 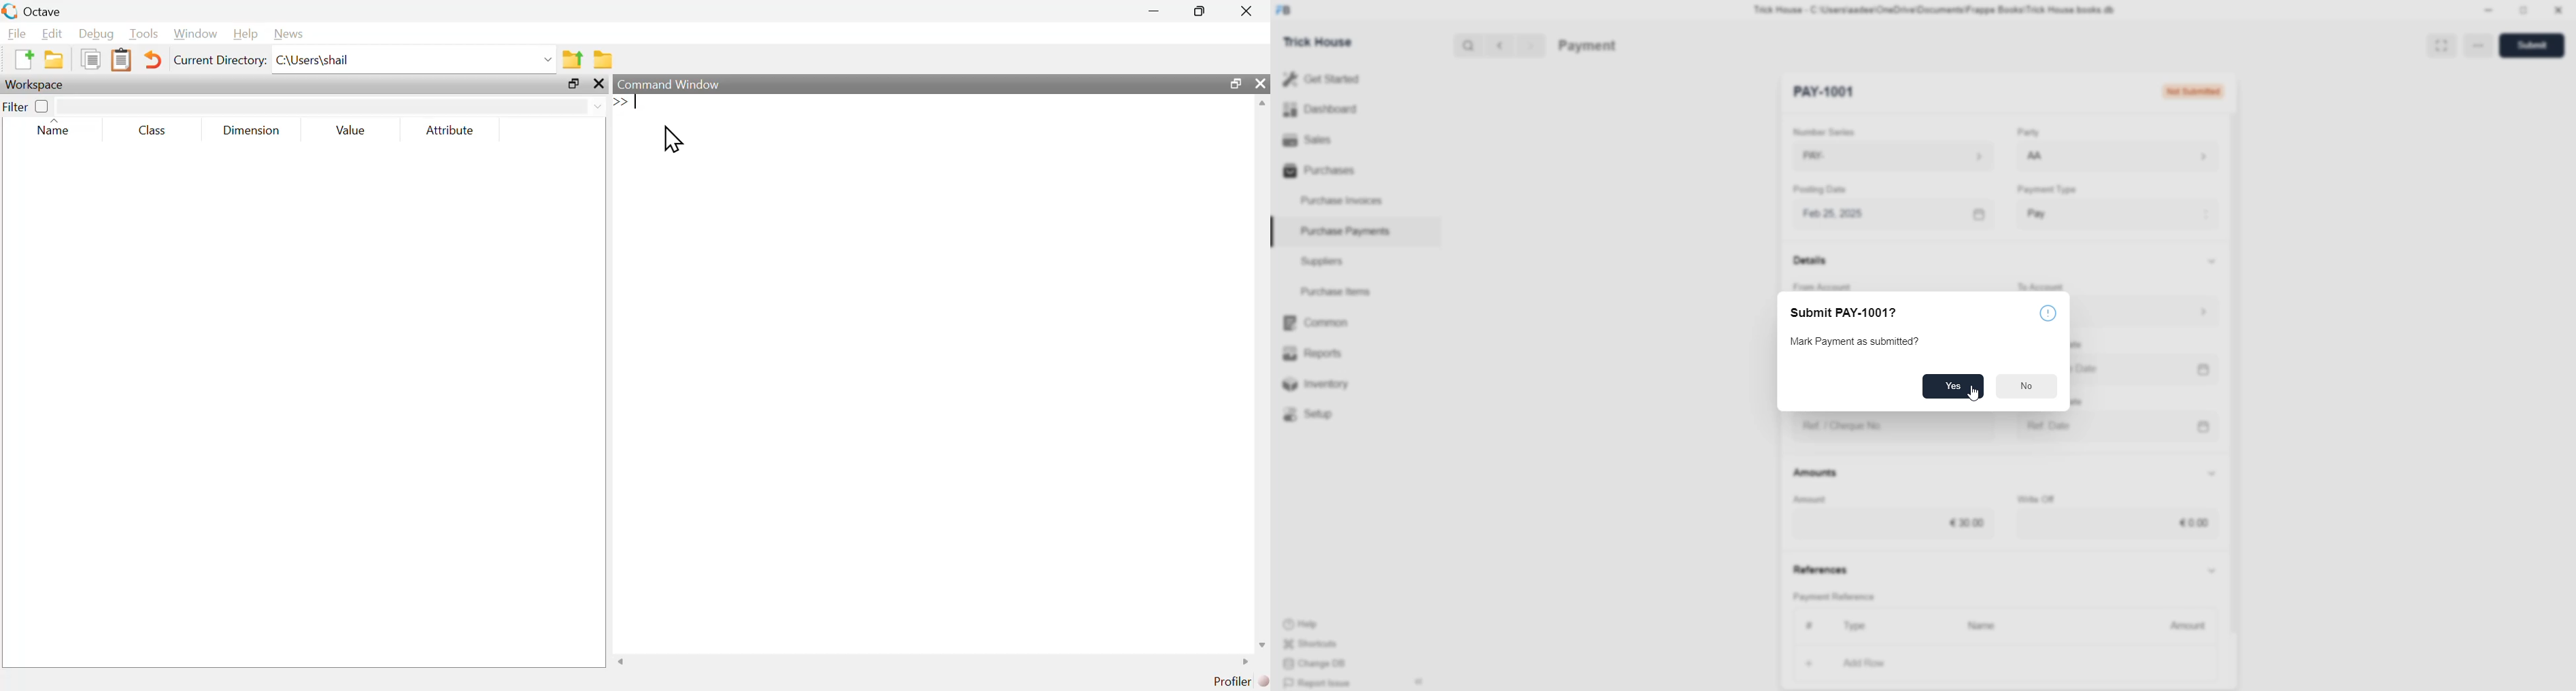 What do you see at coordinates (2486, 10) in the screenshot?
I see `minimise down` at bounding box center [2486, 10].